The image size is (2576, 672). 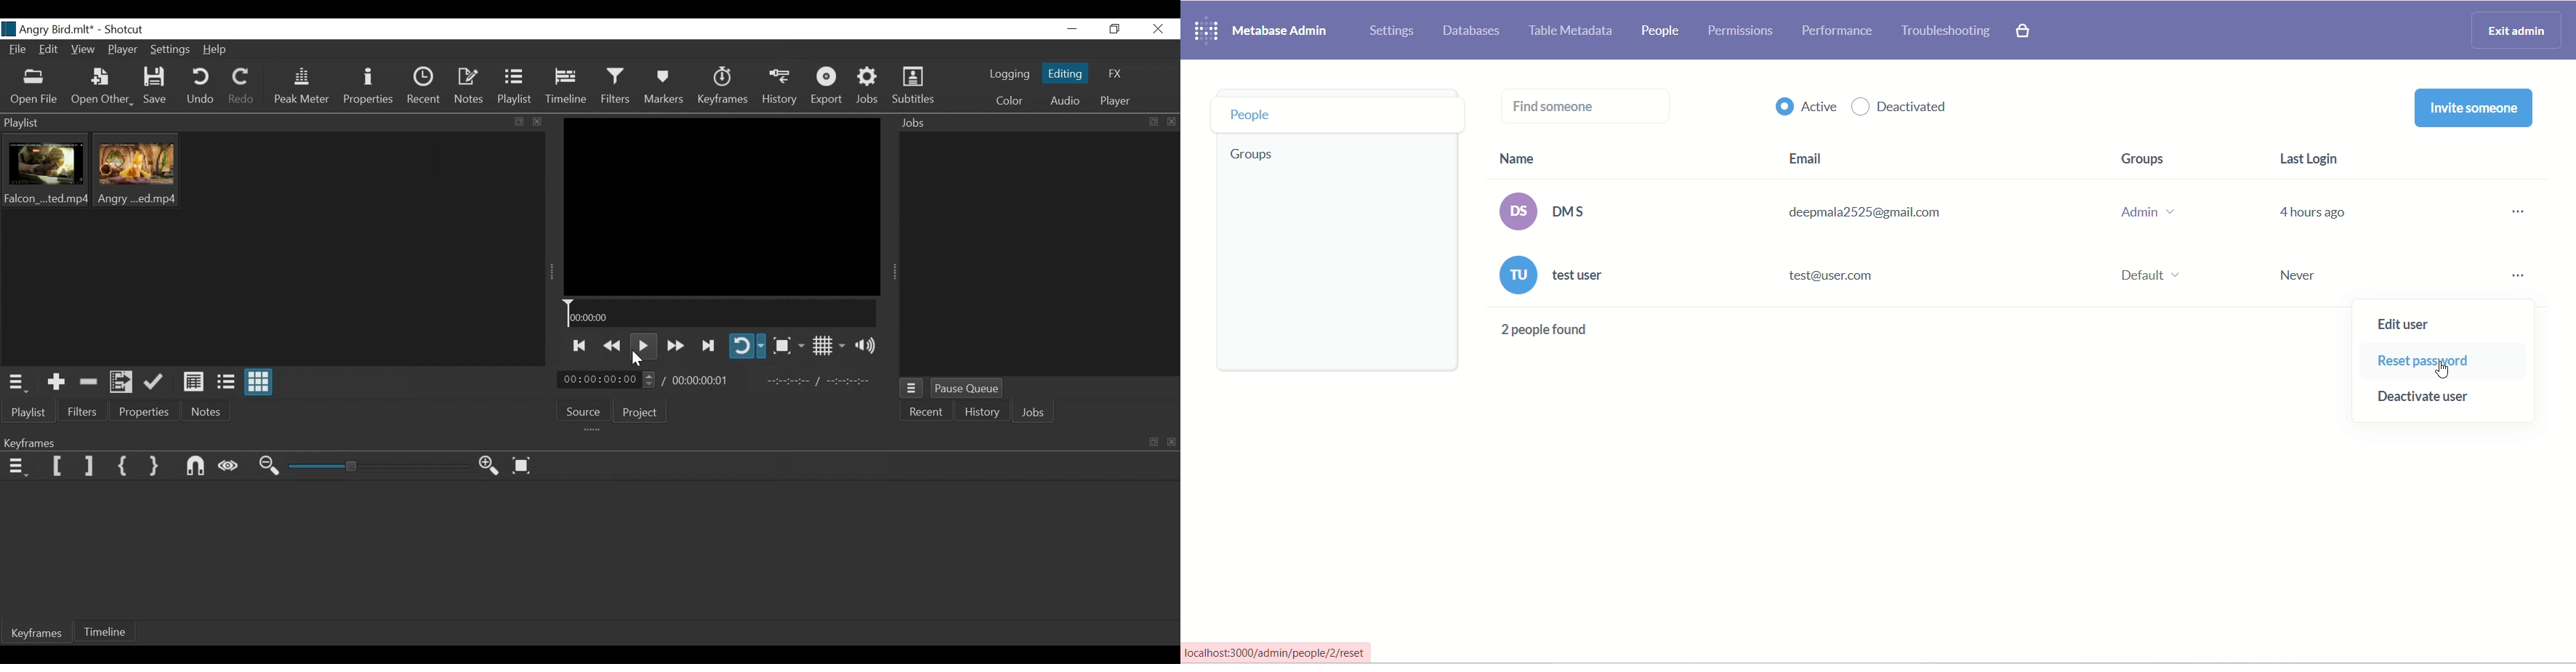 What do you see at coordinates (123, 50) in the screenshot?
I see `Player` at bounding box center [123, 50].